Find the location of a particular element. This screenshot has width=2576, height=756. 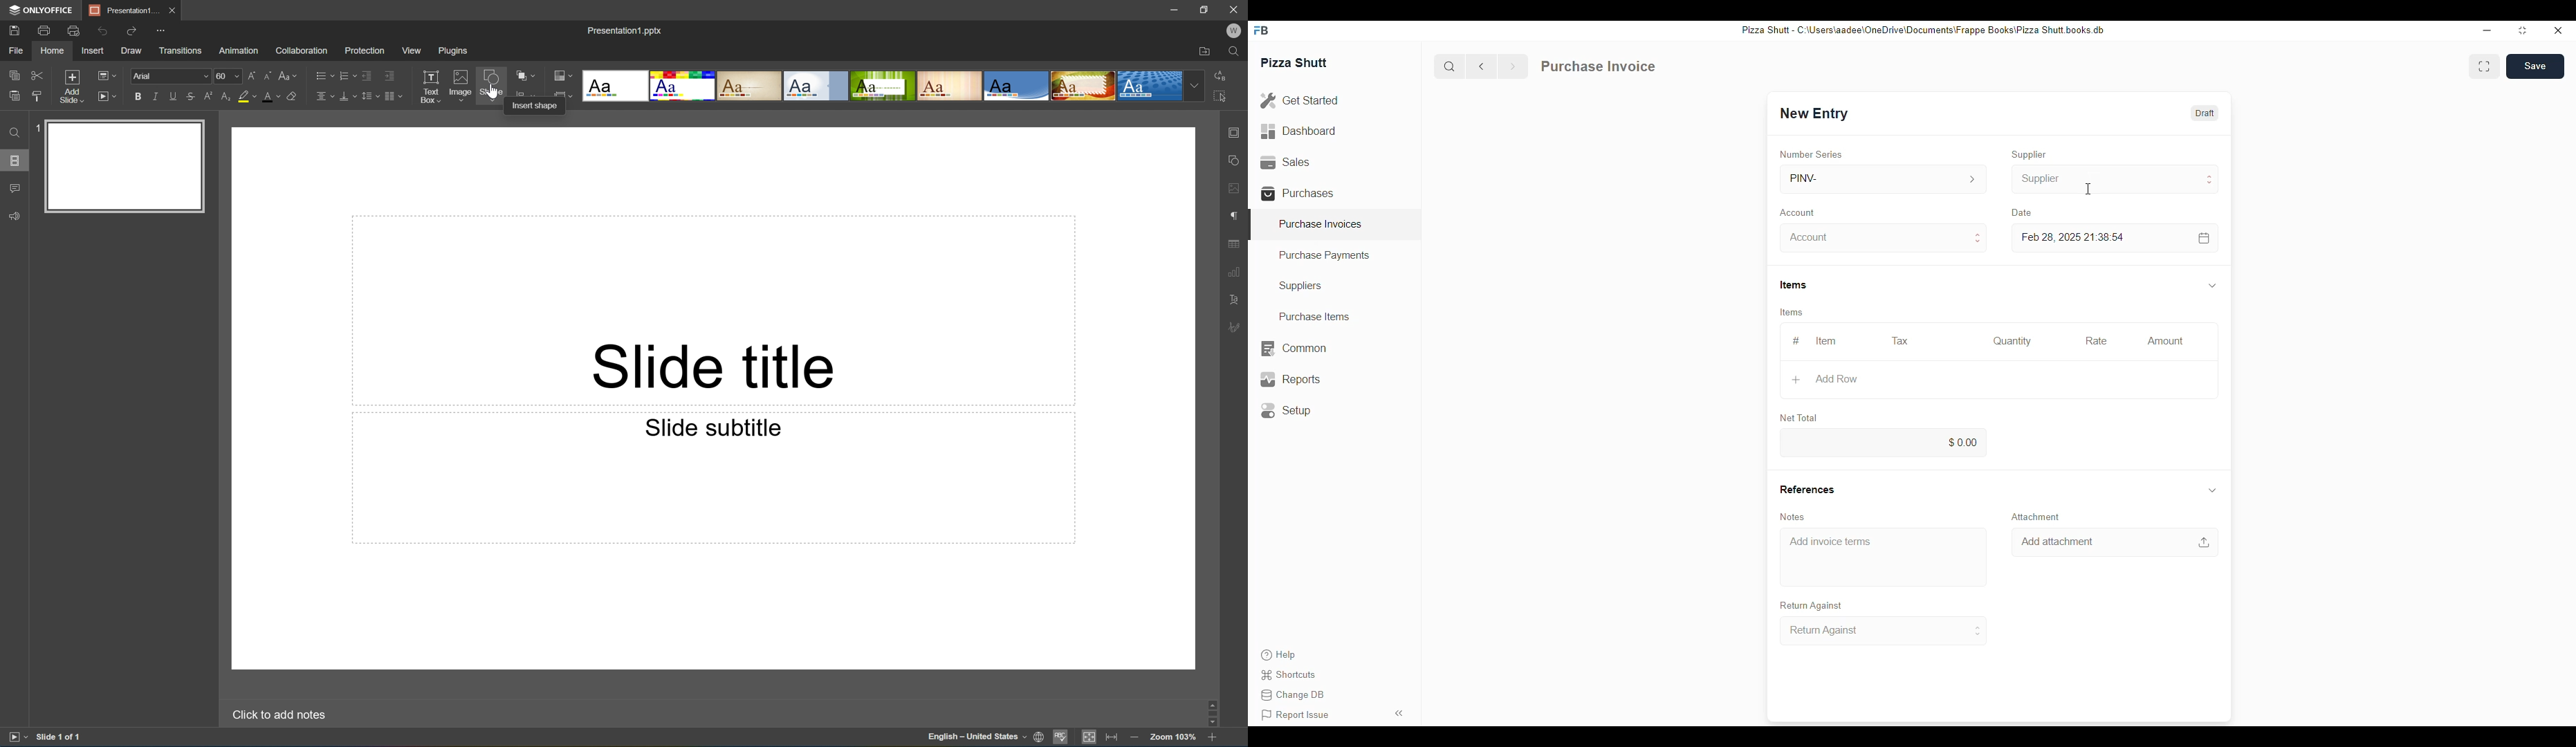

Zoom 103% is located at coordinates (1173, 737).